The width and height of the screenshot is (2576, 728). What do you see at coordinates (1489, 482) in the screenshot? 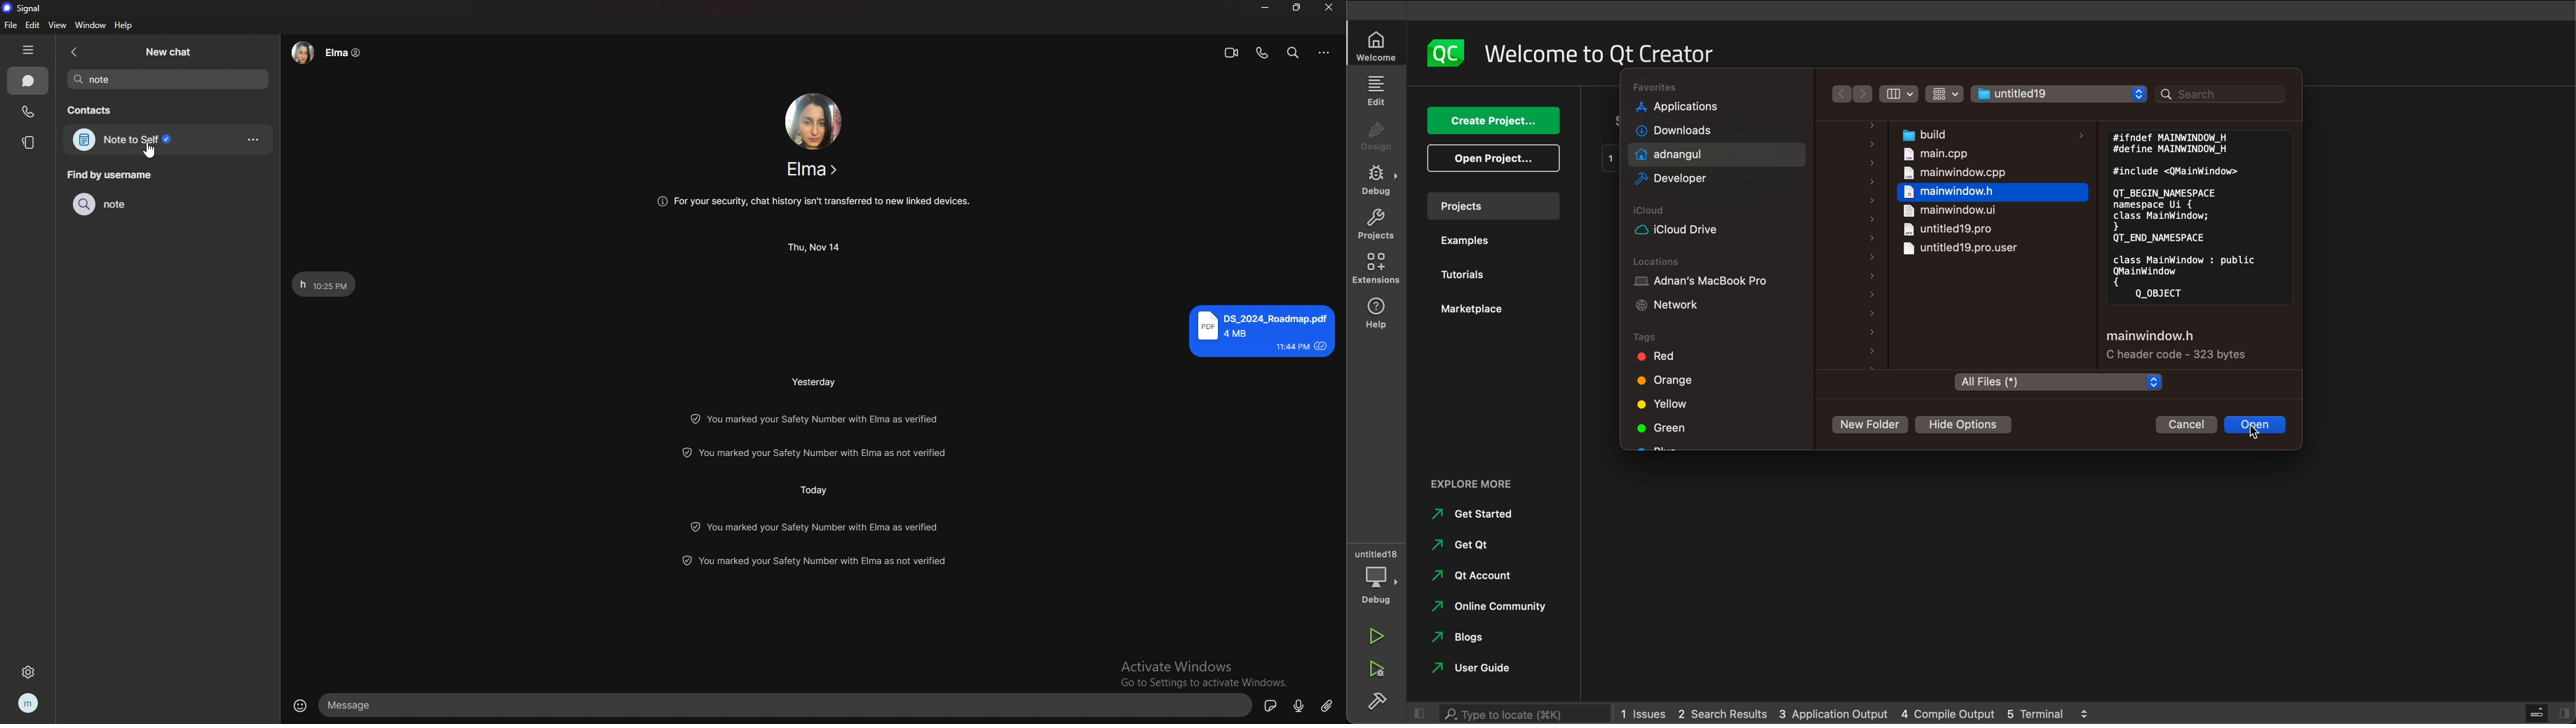
I see `external ` at bounding box center [1489, 482].